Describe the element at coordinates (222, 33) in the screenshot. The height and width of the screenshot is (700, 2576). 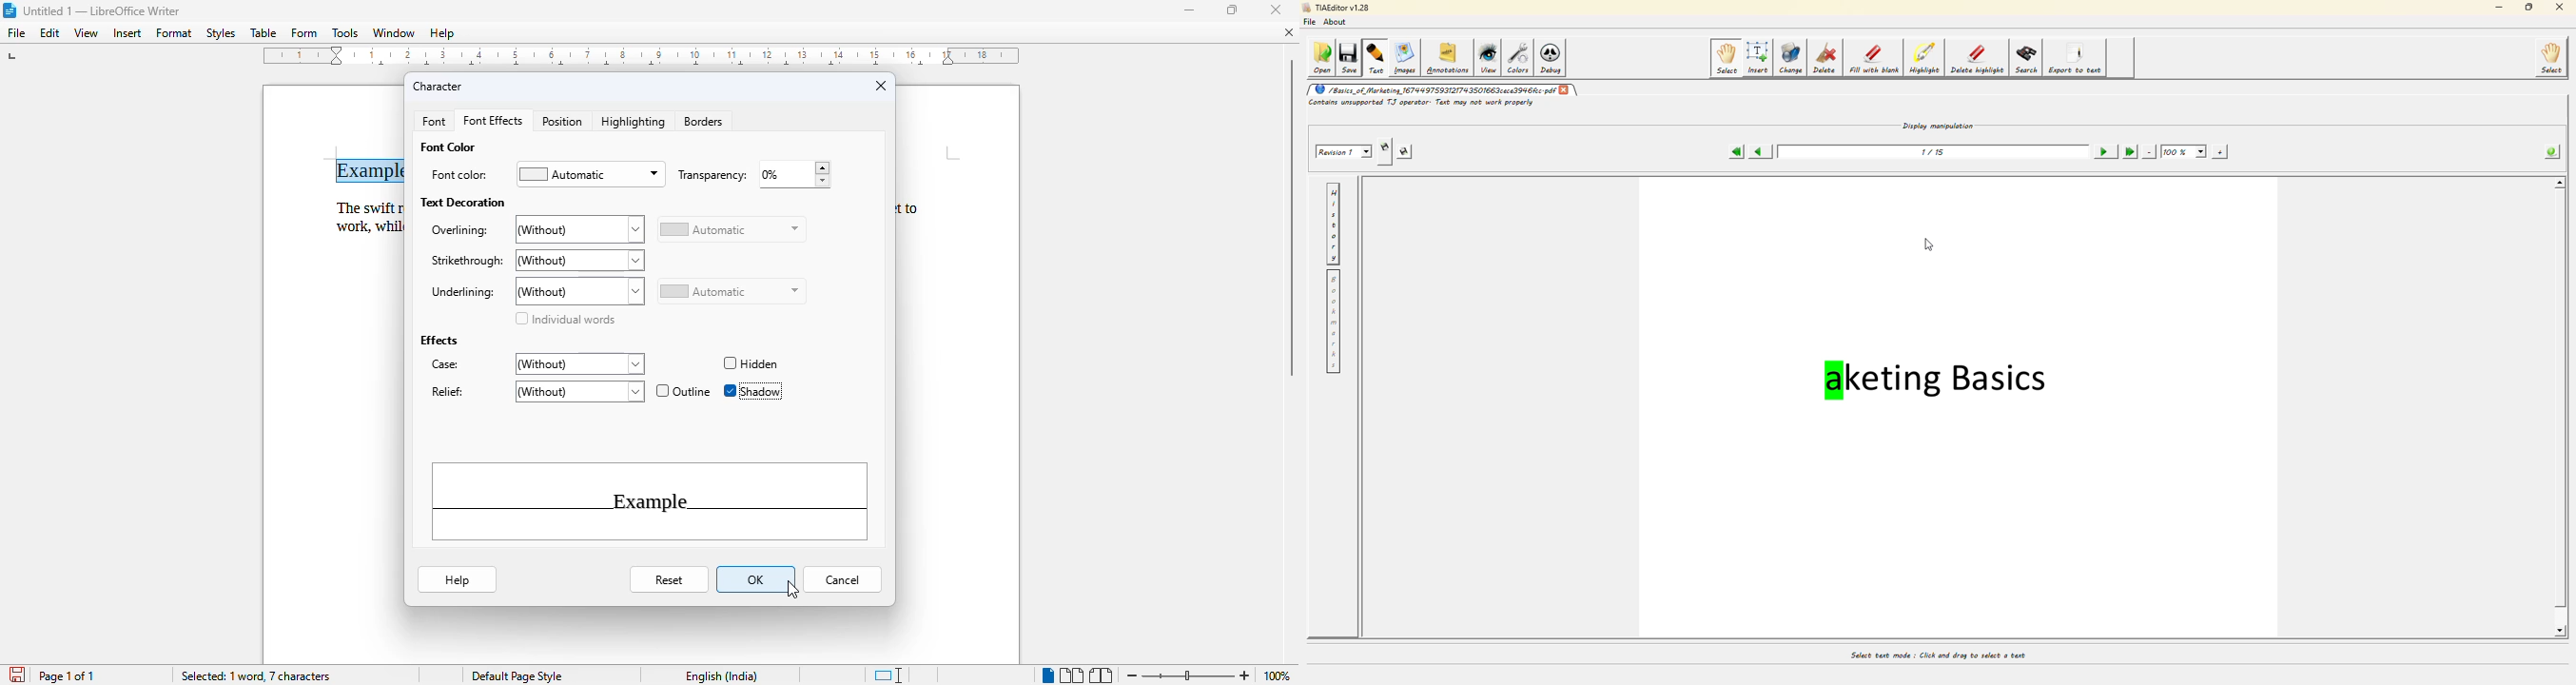
I see `styles` at that location.